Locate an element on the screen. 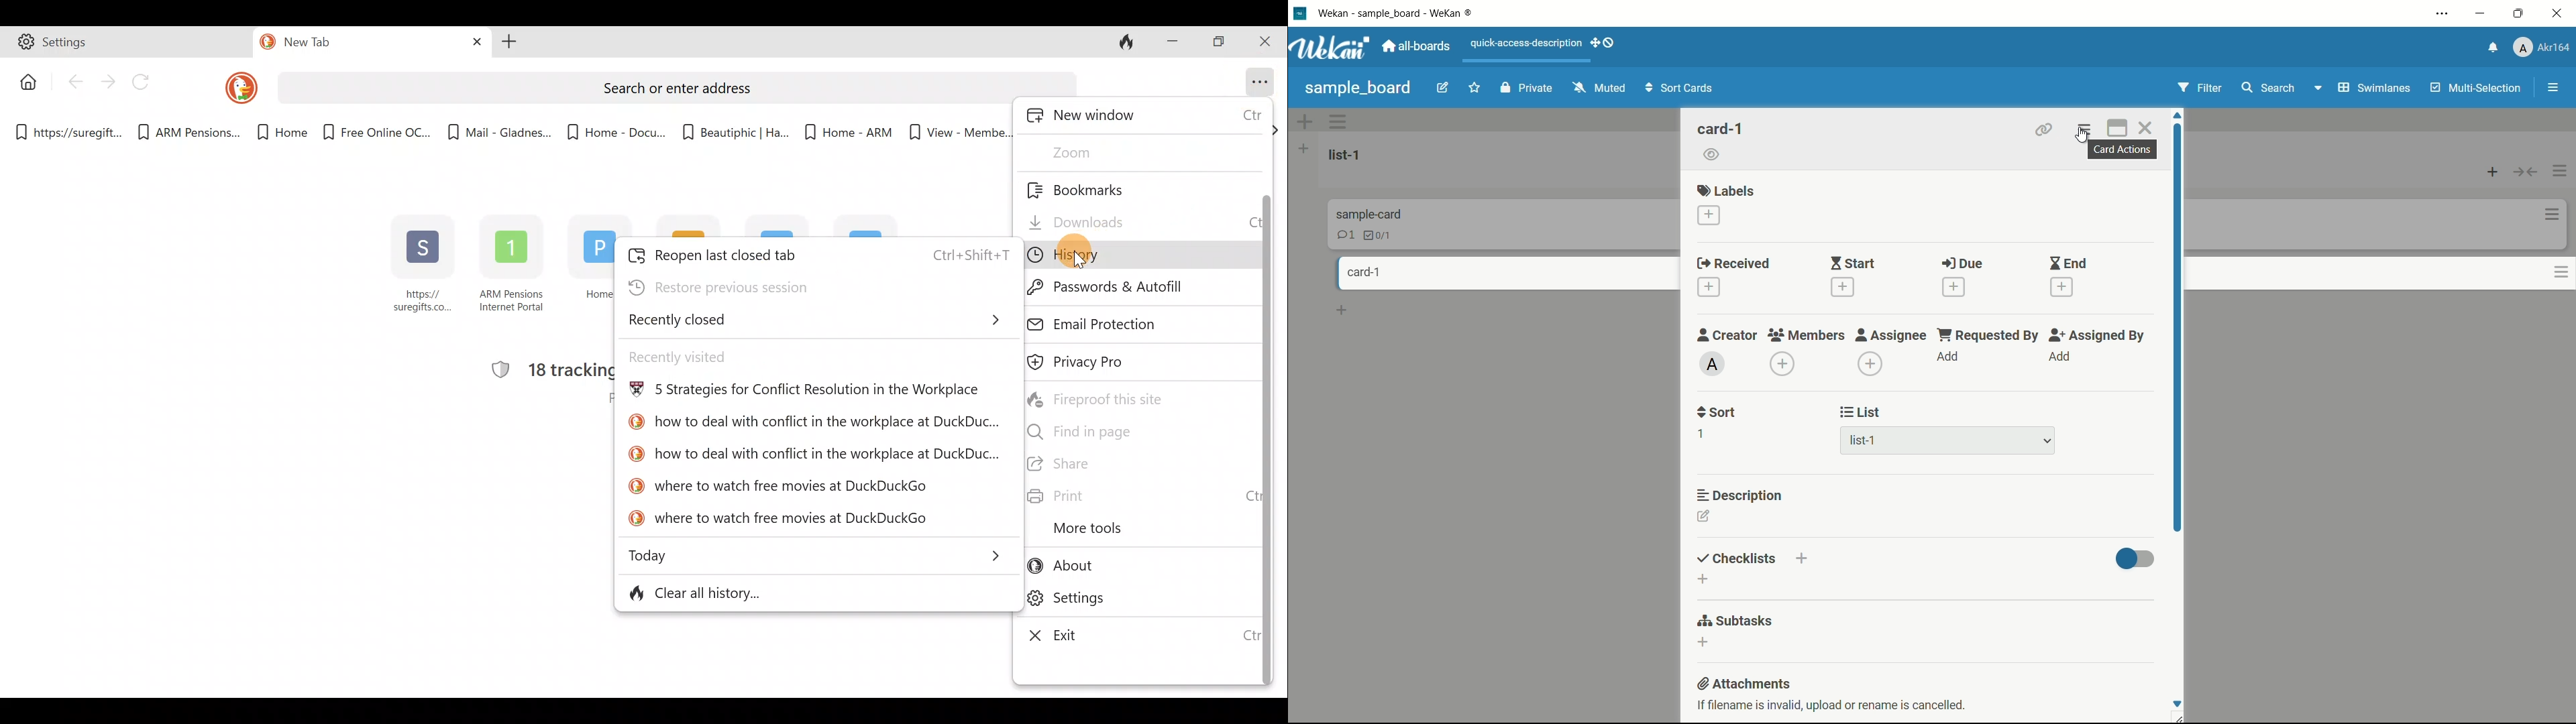 This screenshot has width=2576, height=728. list actions is located at coordinates (2489, 167).